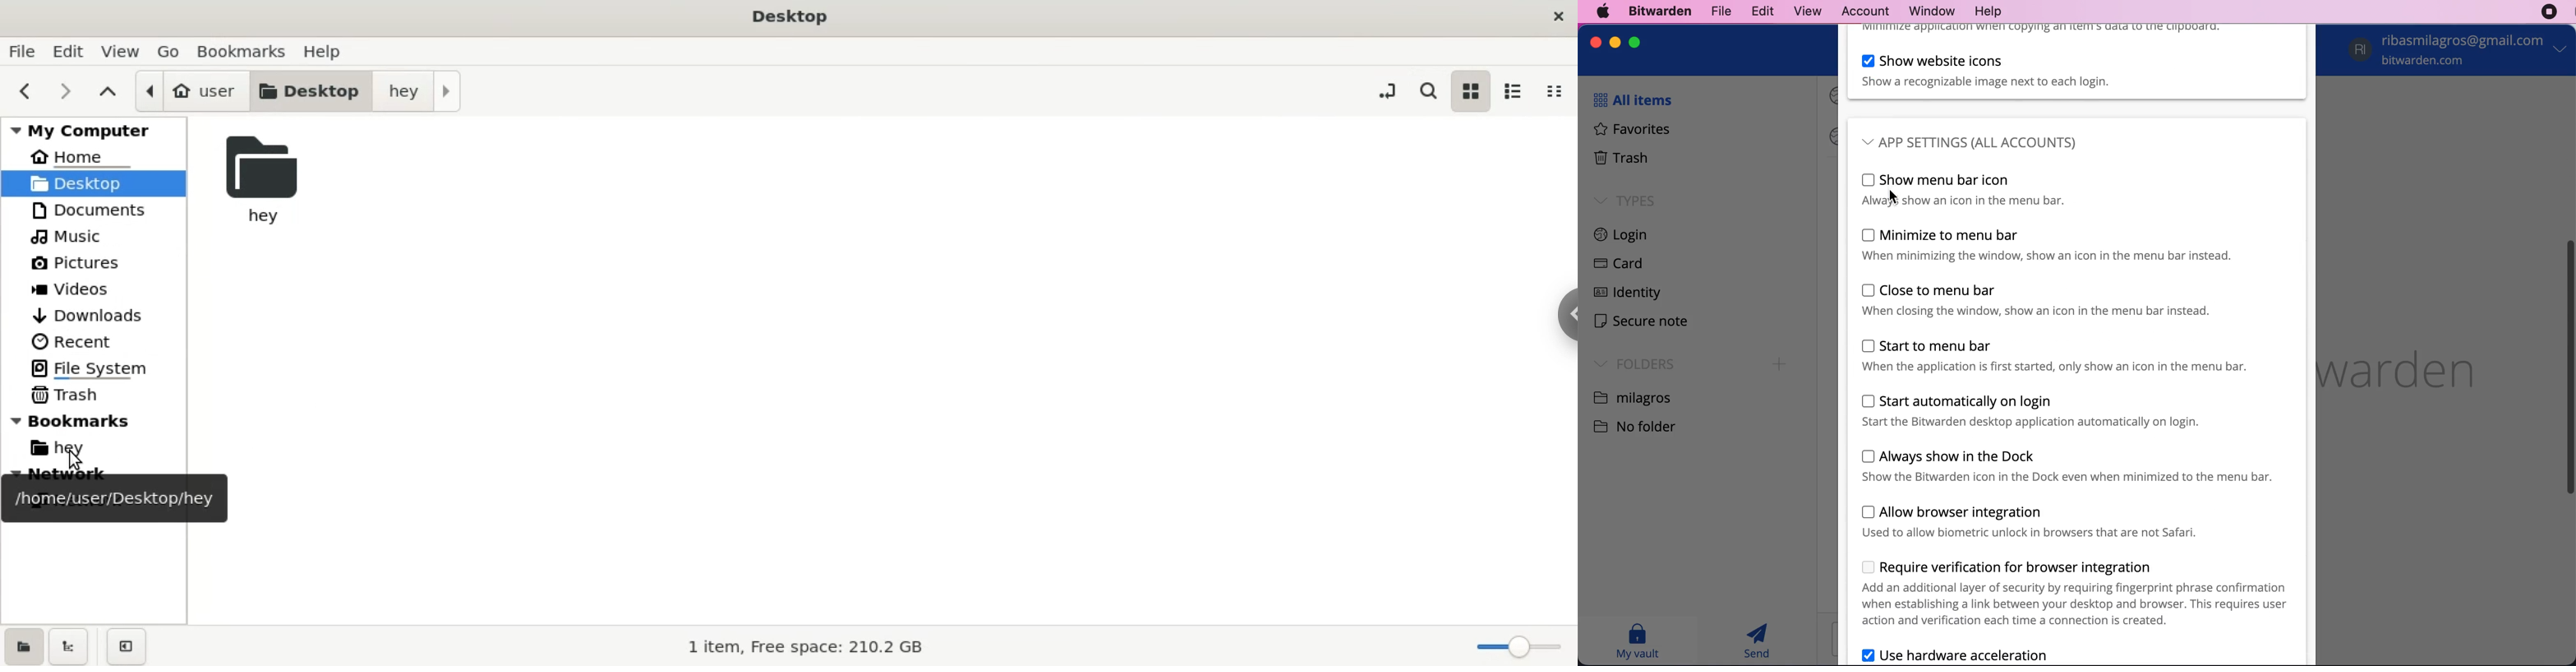  Describe the element at coordinates (110, 91) in the screenshot. I see `parent folders` at that location.